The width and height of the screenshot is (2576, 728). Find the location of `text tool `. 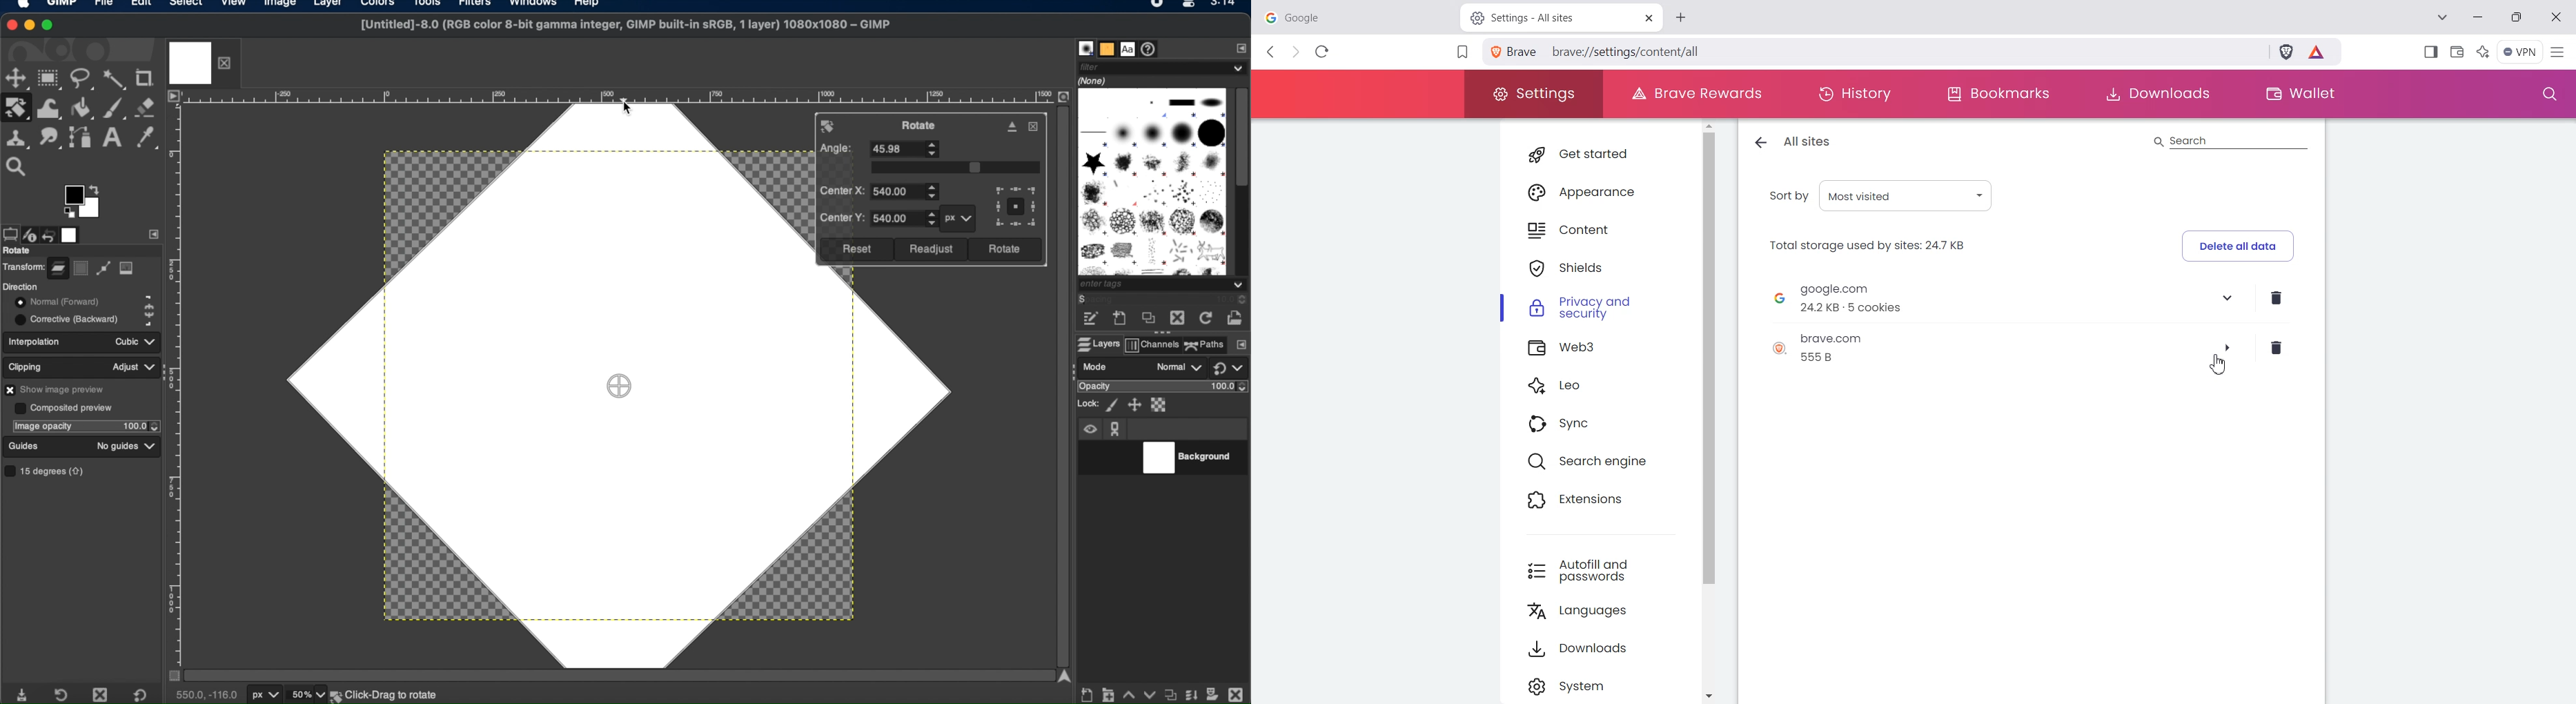

text tool  is located at coordinates (112, 138).